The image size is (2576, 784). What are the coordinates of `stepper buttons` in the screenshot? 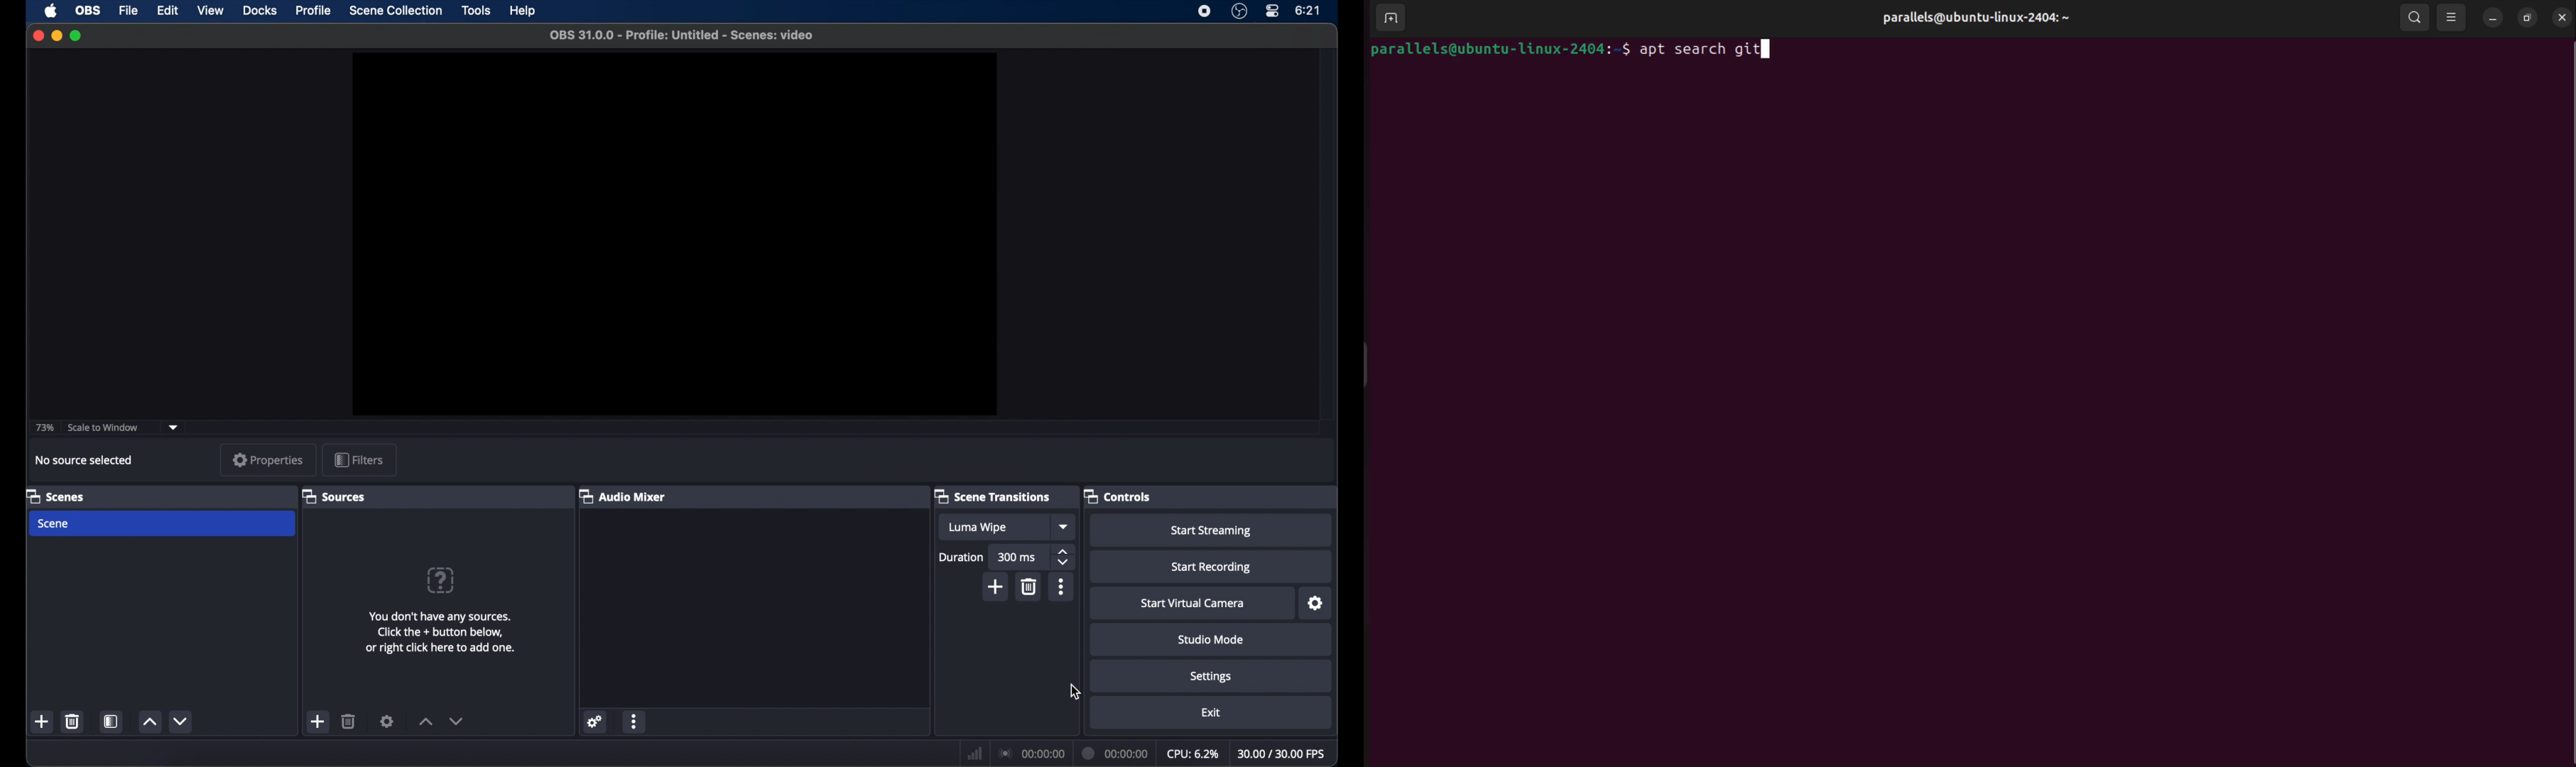 It's located at (1065, 557).